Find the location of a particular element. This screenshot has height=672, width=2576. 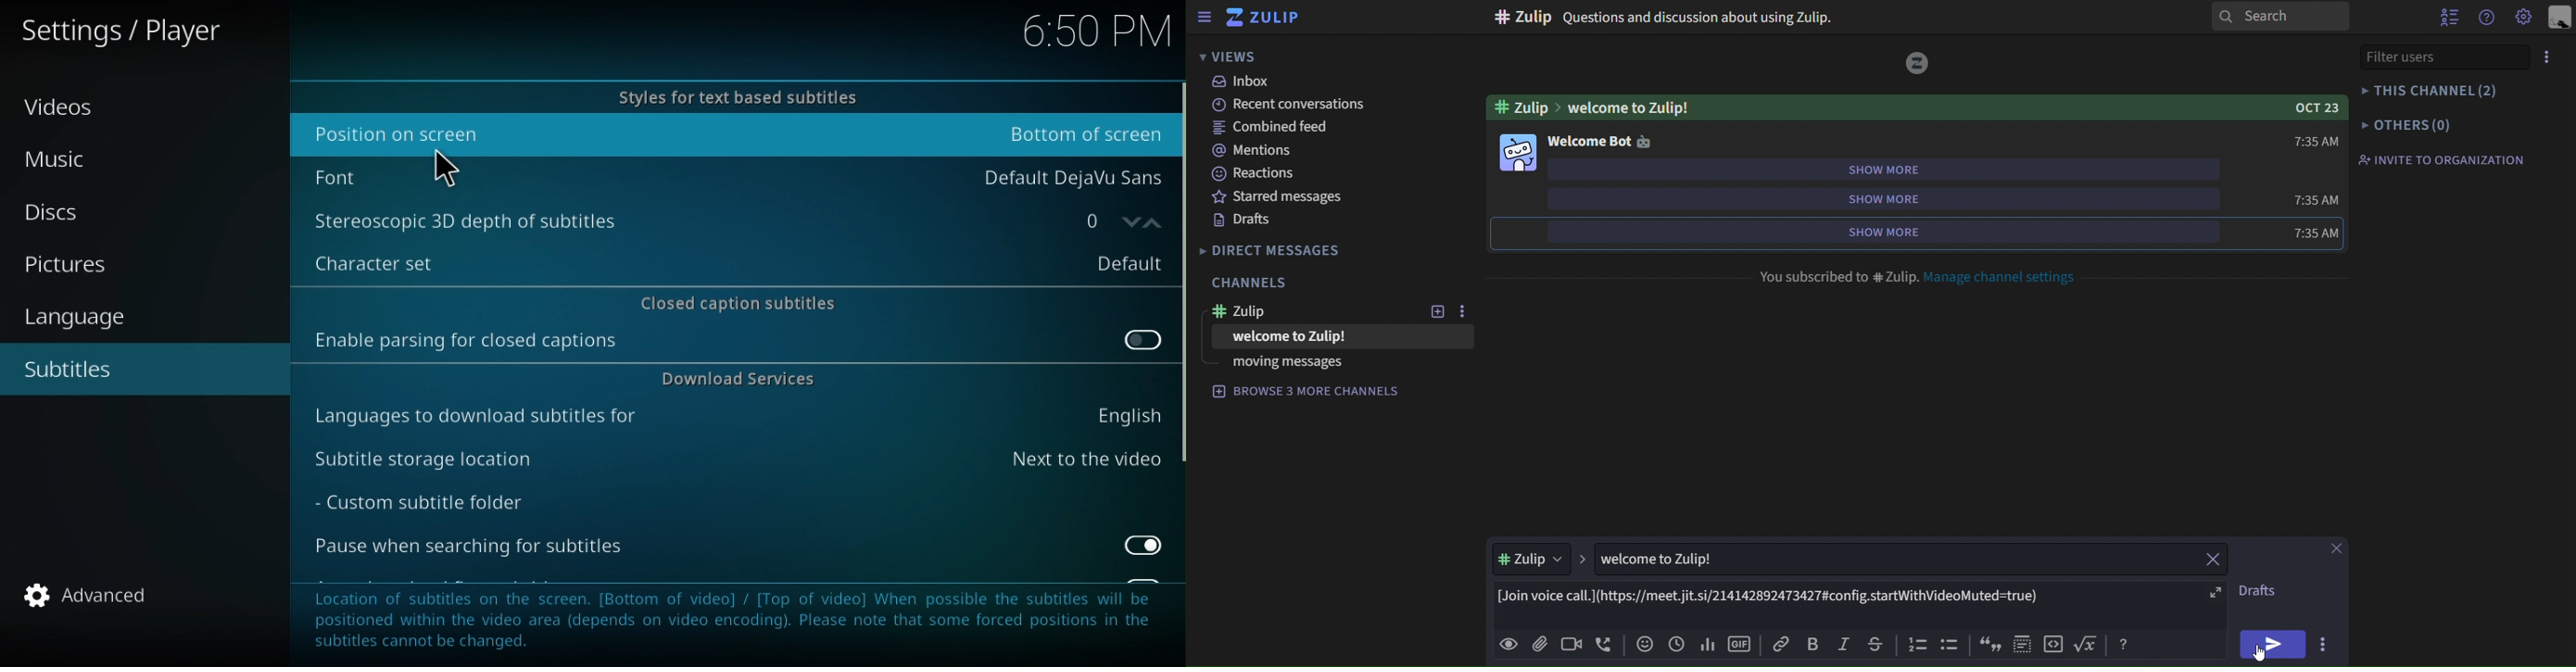

Languages to download subtitles for is located at coordinates (736, 418).